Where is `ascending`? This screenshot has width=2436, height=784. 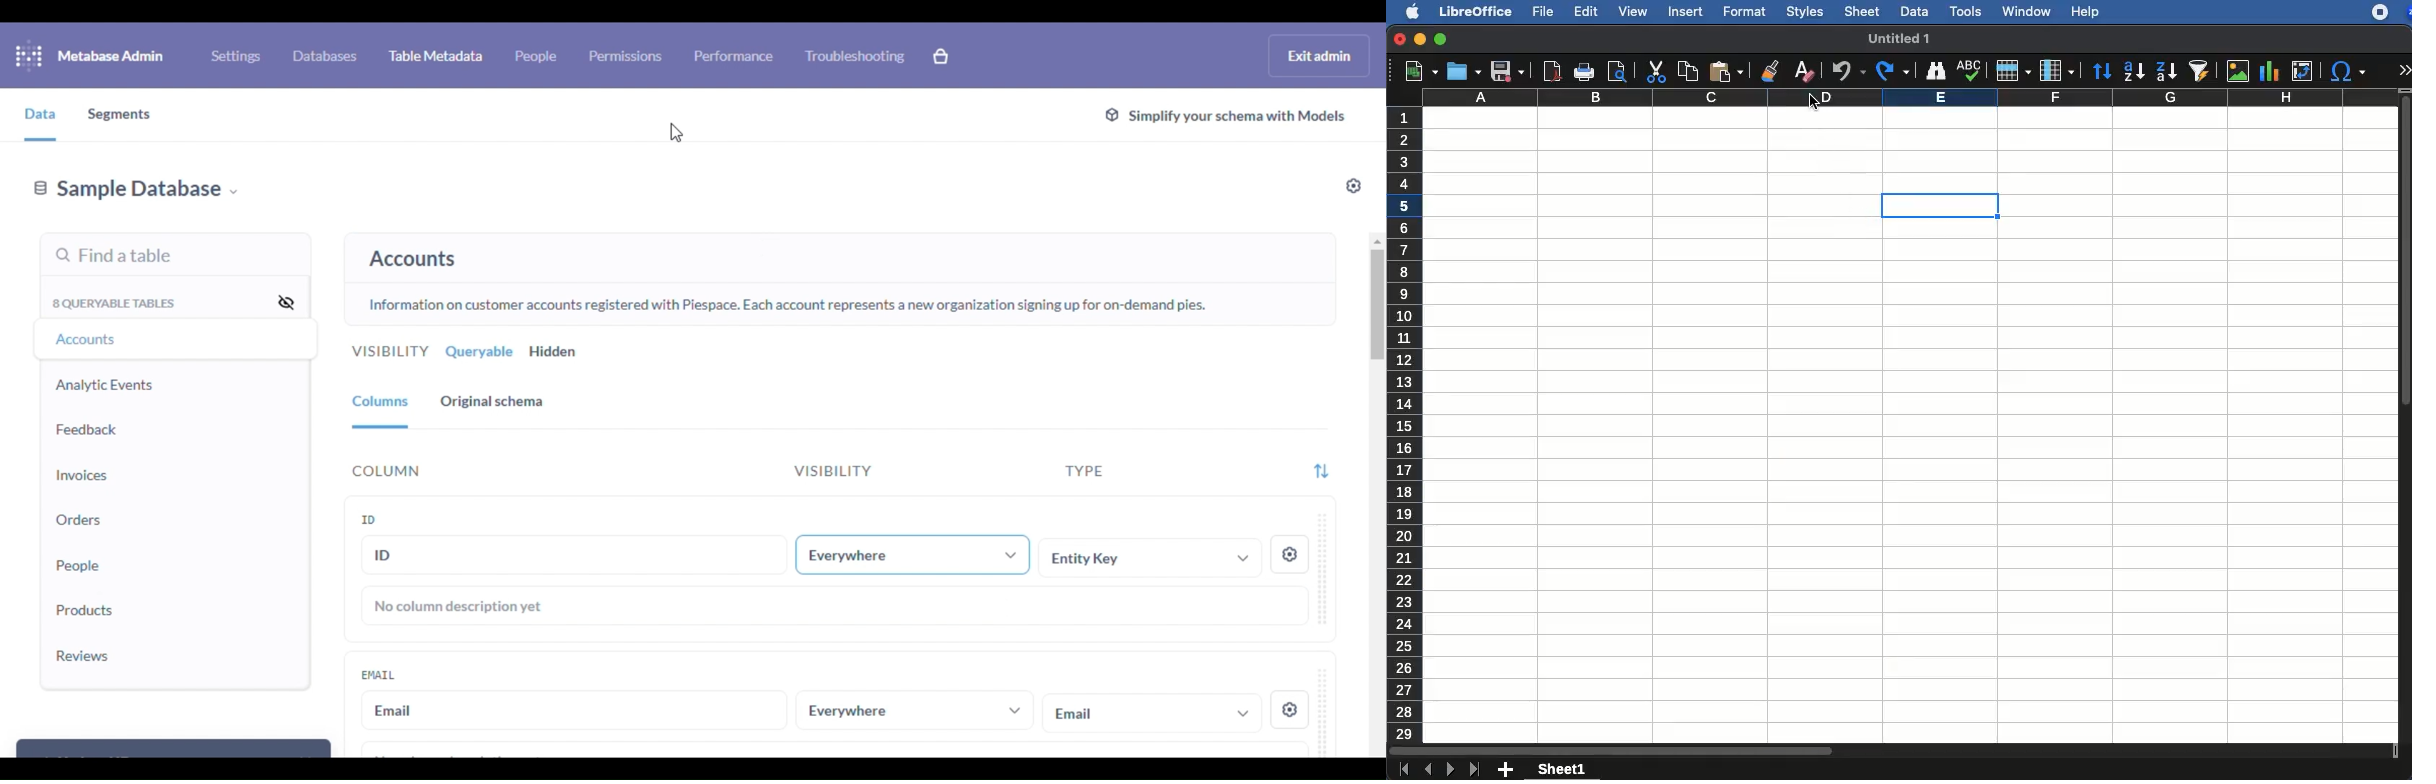
ascending is located at coordinates (2130, 72).